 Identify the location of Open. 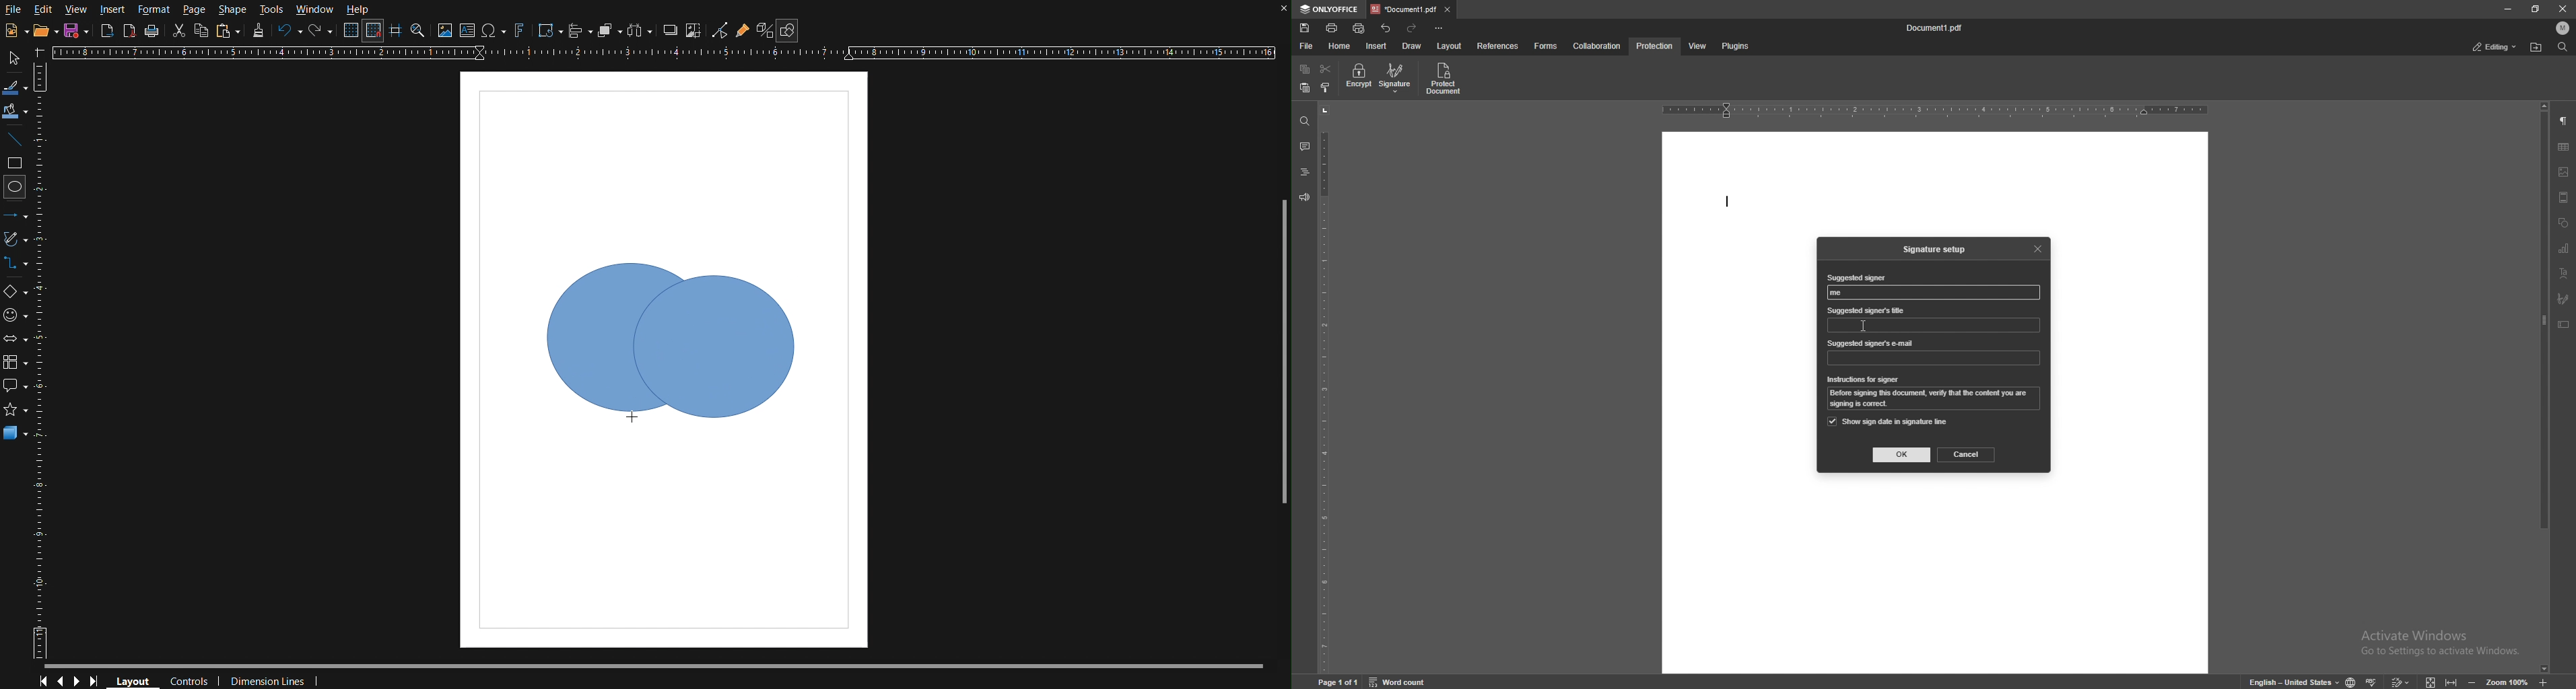
(42, 30).